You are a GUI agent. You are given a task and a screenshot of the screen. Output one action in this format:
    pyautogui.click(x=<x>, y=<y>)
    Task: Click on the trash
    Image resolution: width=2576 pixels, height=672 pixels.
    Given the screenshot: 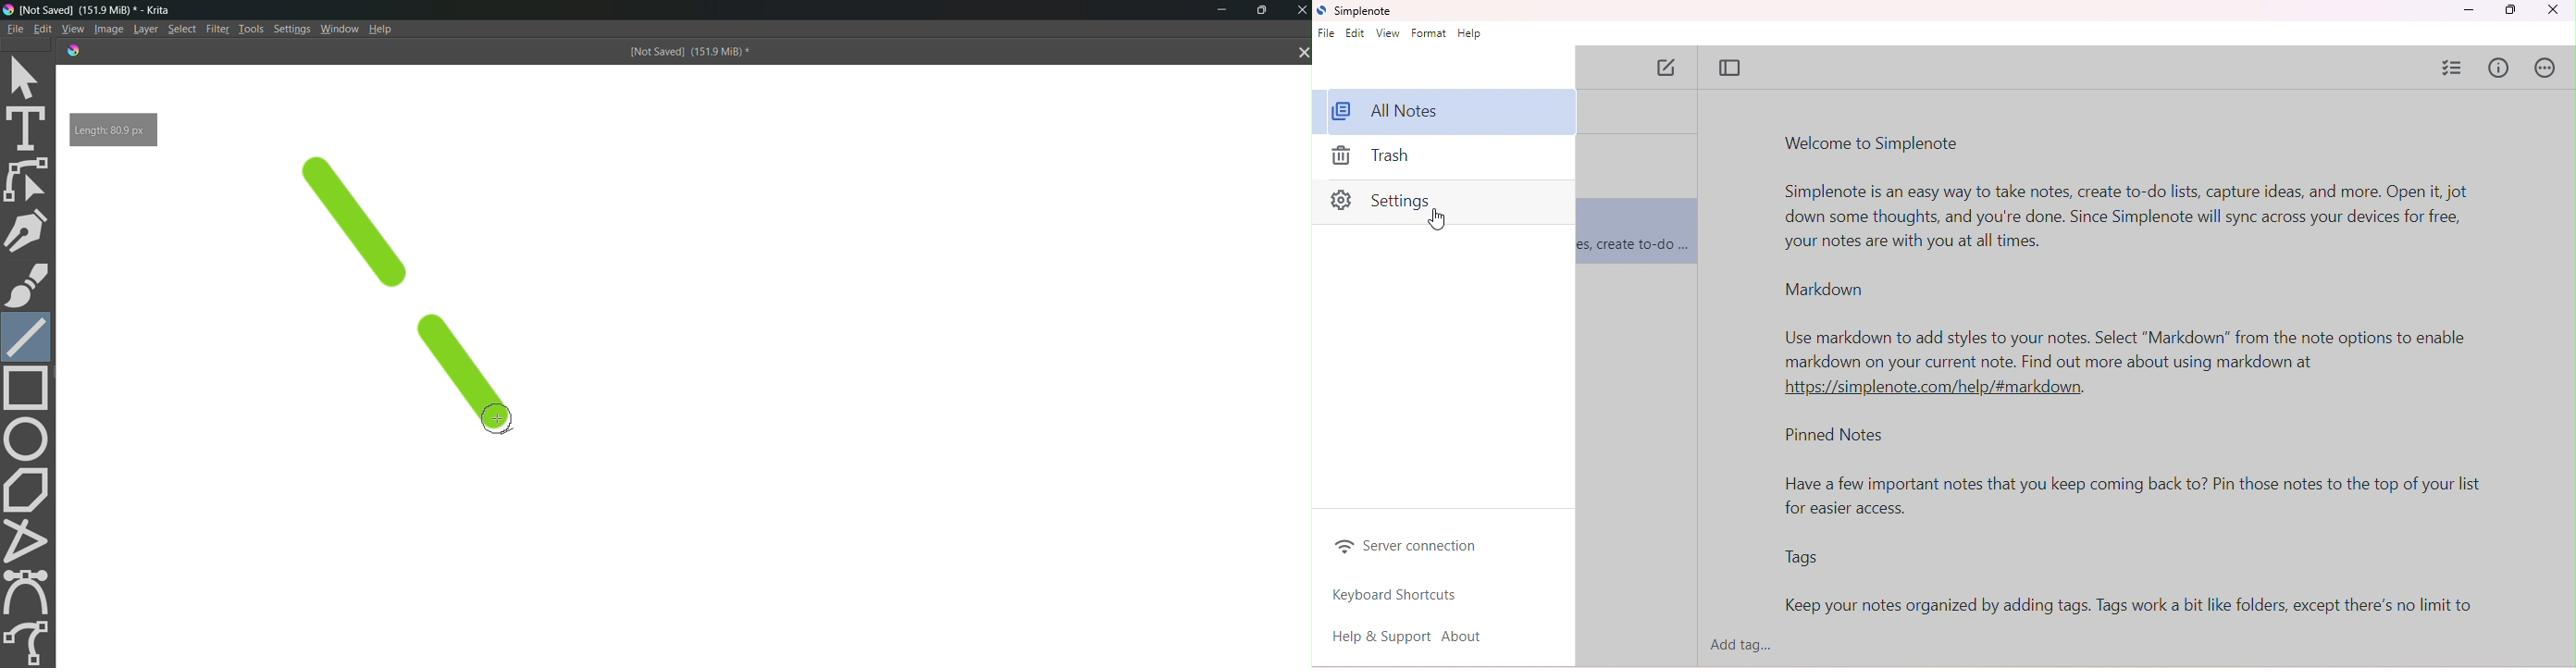 What is the action you would take?
    pyautogui.click(x=1387, y=159)
    